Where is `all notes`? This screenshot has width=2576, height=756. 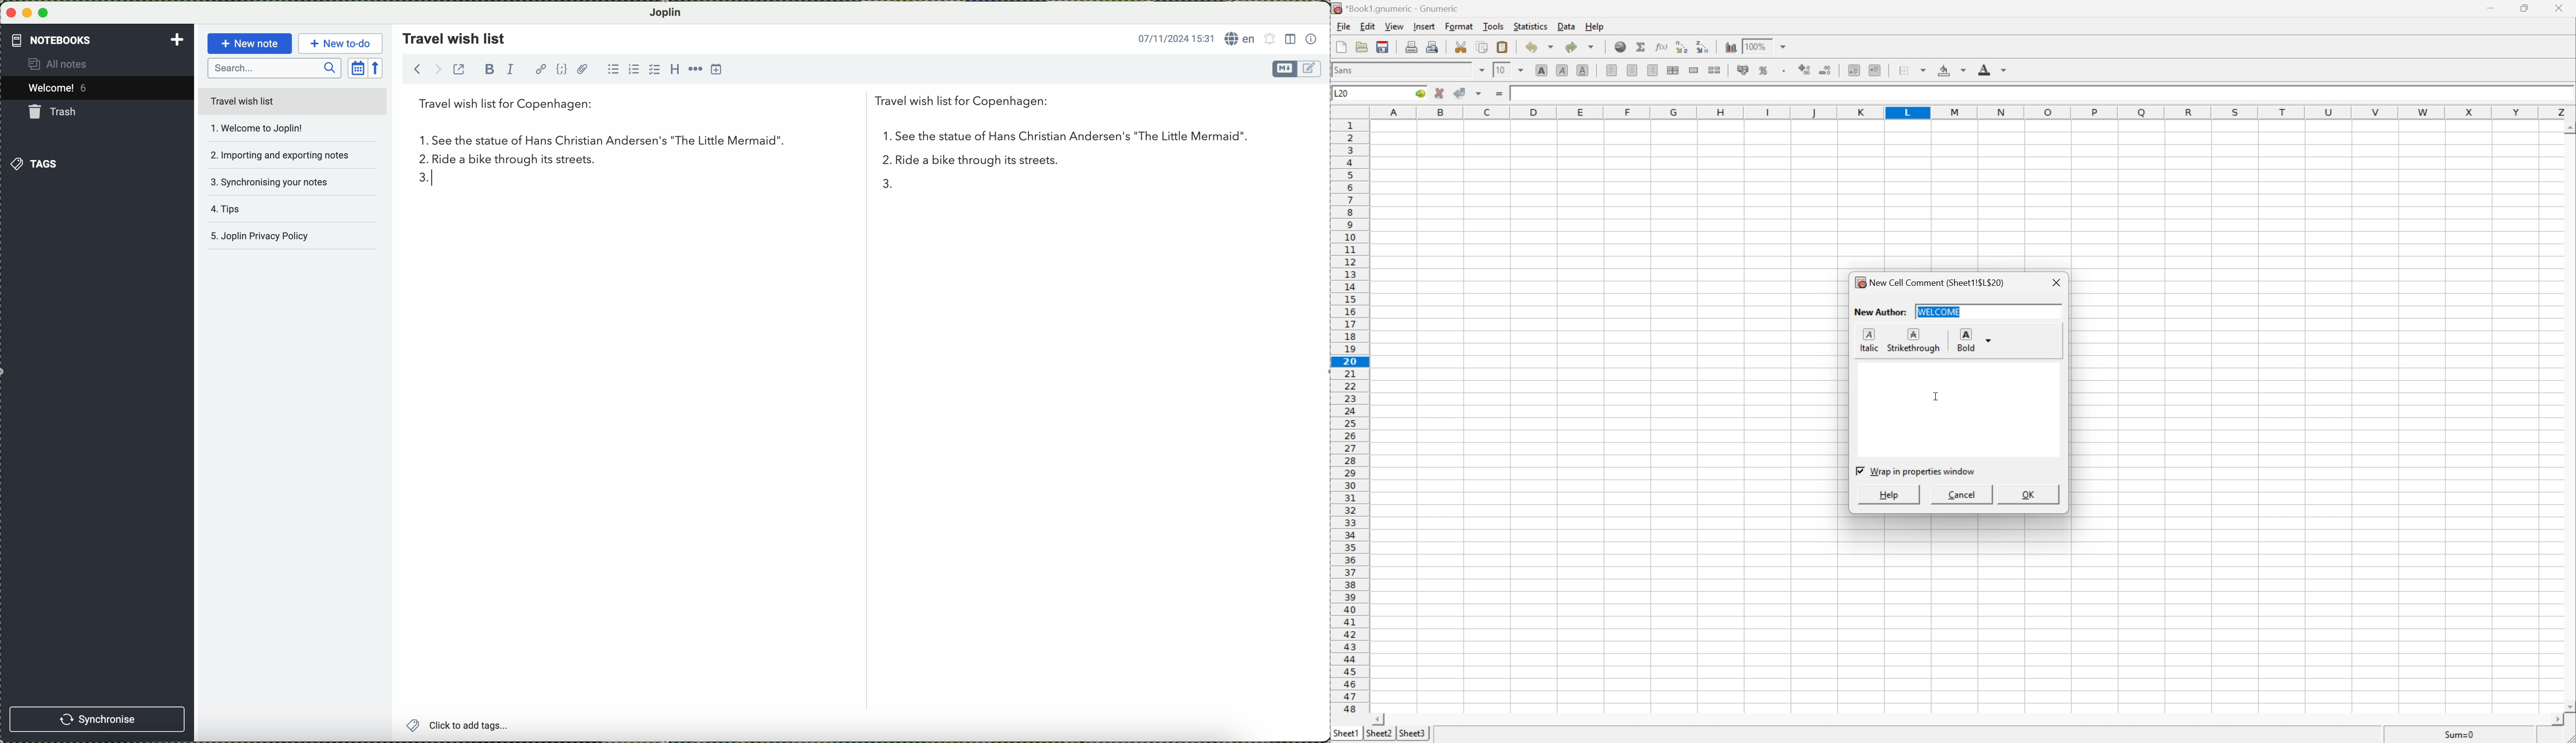
all notes is located at coordinates (67, 65).